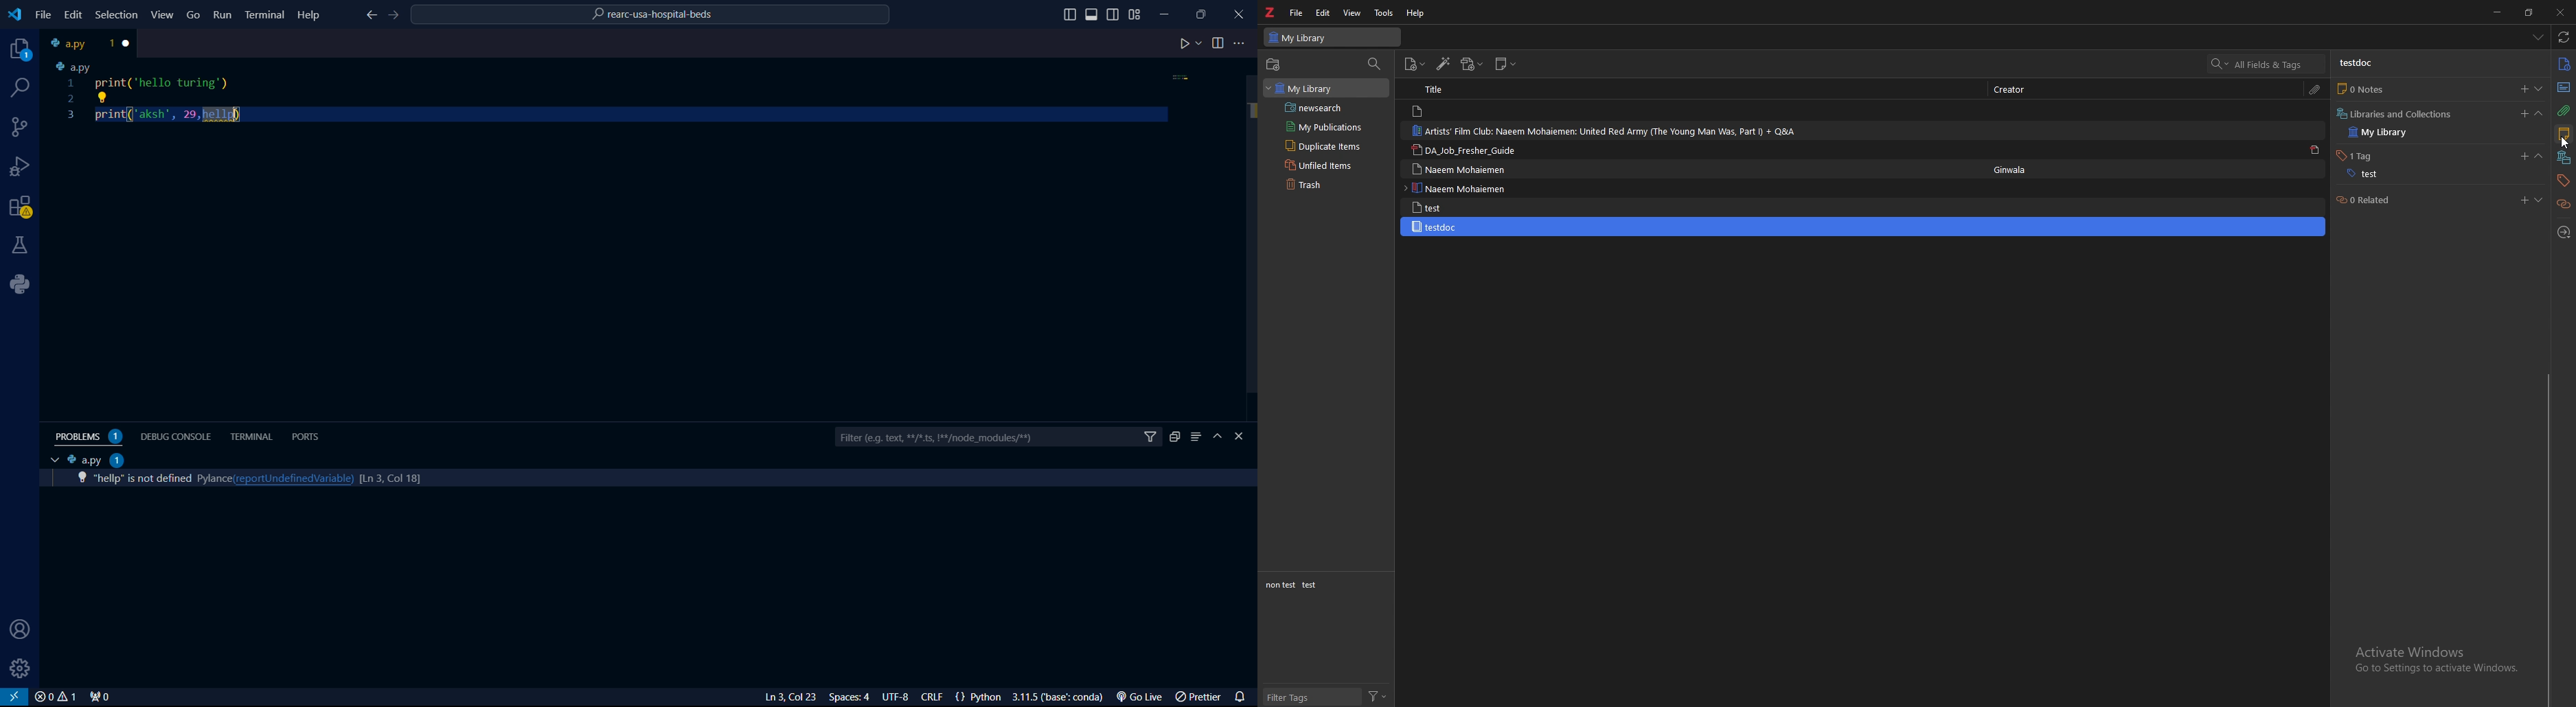 This screenshot has height=728, width=2576. I want to click on toggle sidebar, so click(1093, 14).